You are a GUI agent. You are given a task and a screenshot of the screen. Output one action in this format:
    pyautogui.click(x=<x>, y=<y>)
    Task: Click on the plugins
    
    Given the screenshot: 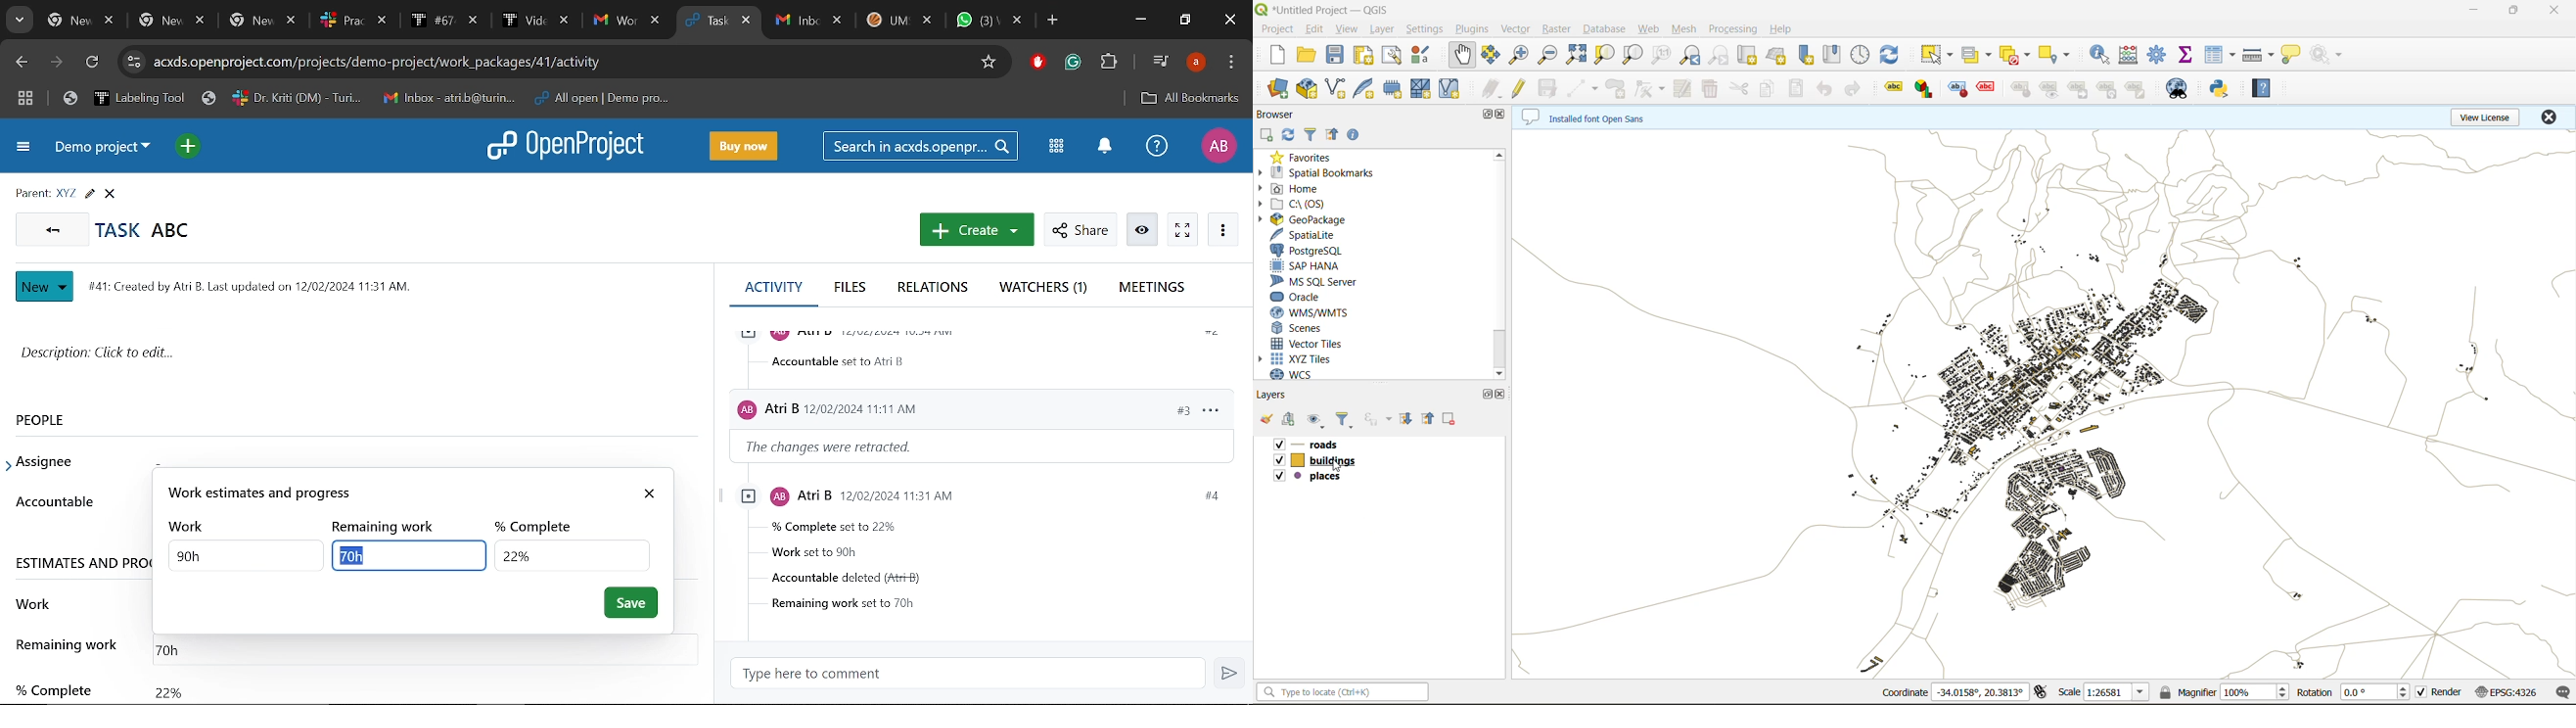 What is the action you would take?
    pyautogui.click(x=1475, y=29)
    